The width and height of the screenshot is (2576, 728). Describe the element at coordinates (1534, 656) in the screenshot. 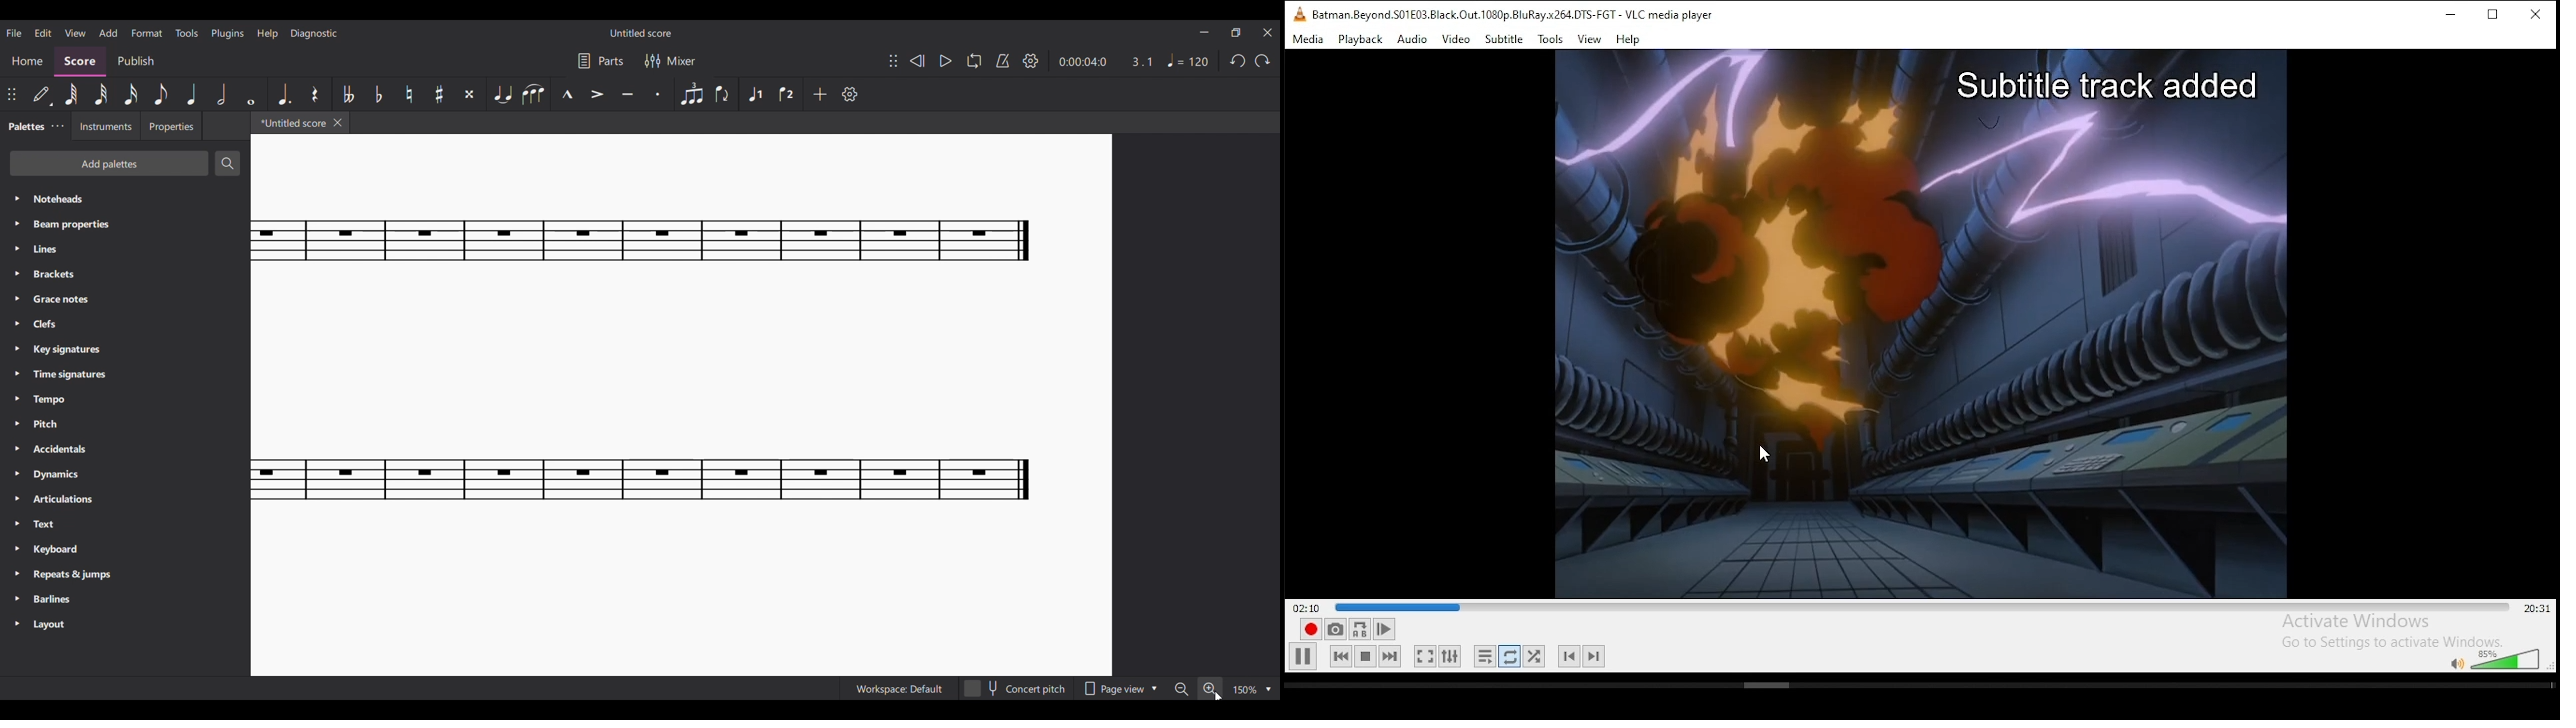

I see `random` at that location.